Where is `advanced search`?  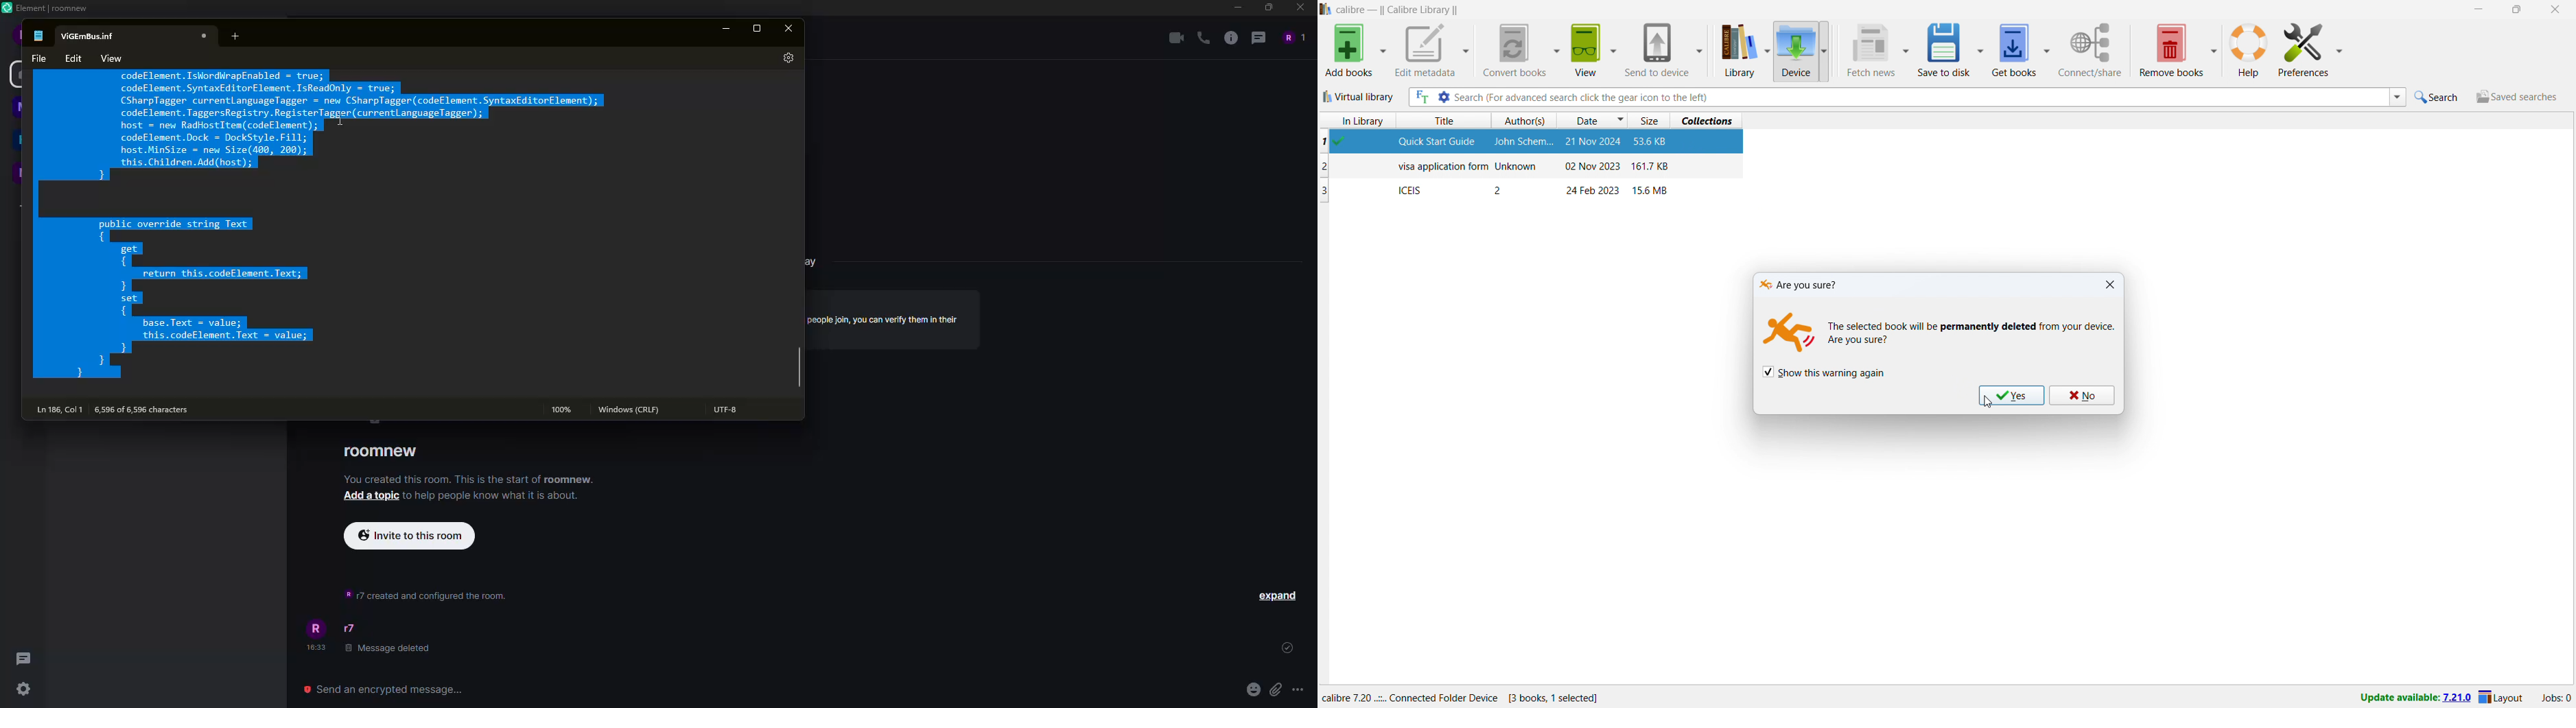
advanced search is located at coordinates (1443, 97).